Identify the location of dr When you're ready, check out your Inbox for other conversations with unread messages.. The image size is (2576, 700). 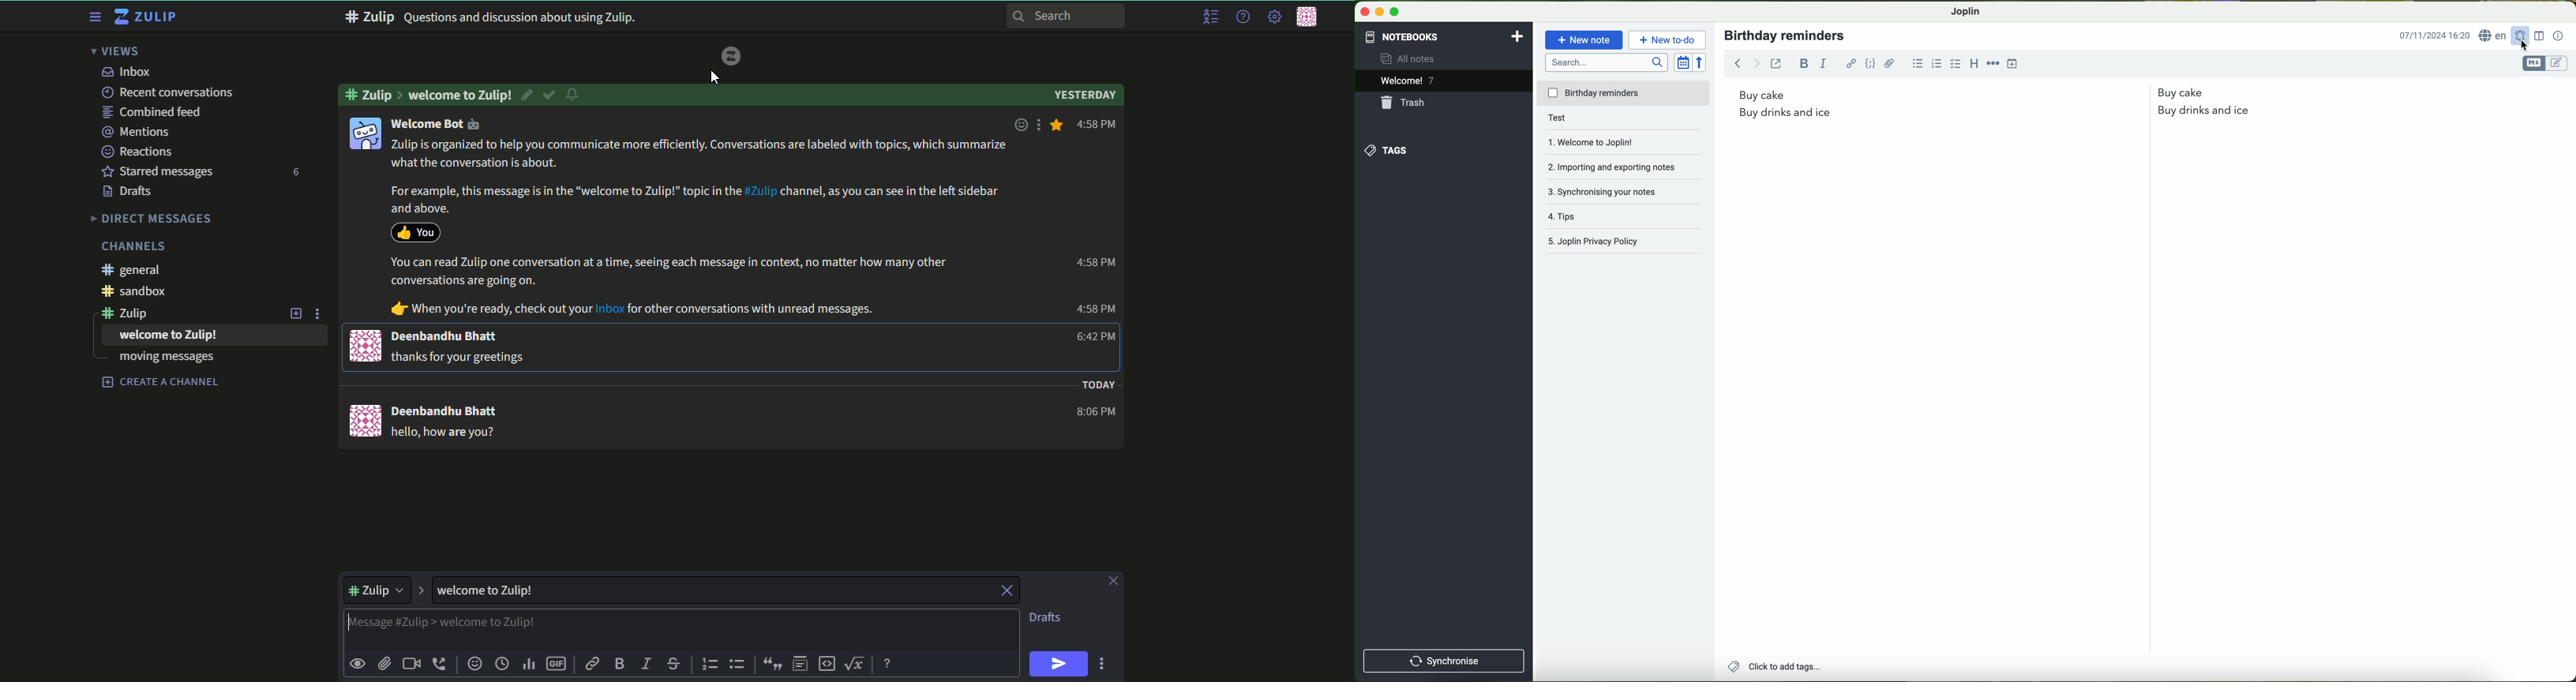
(631, 309).